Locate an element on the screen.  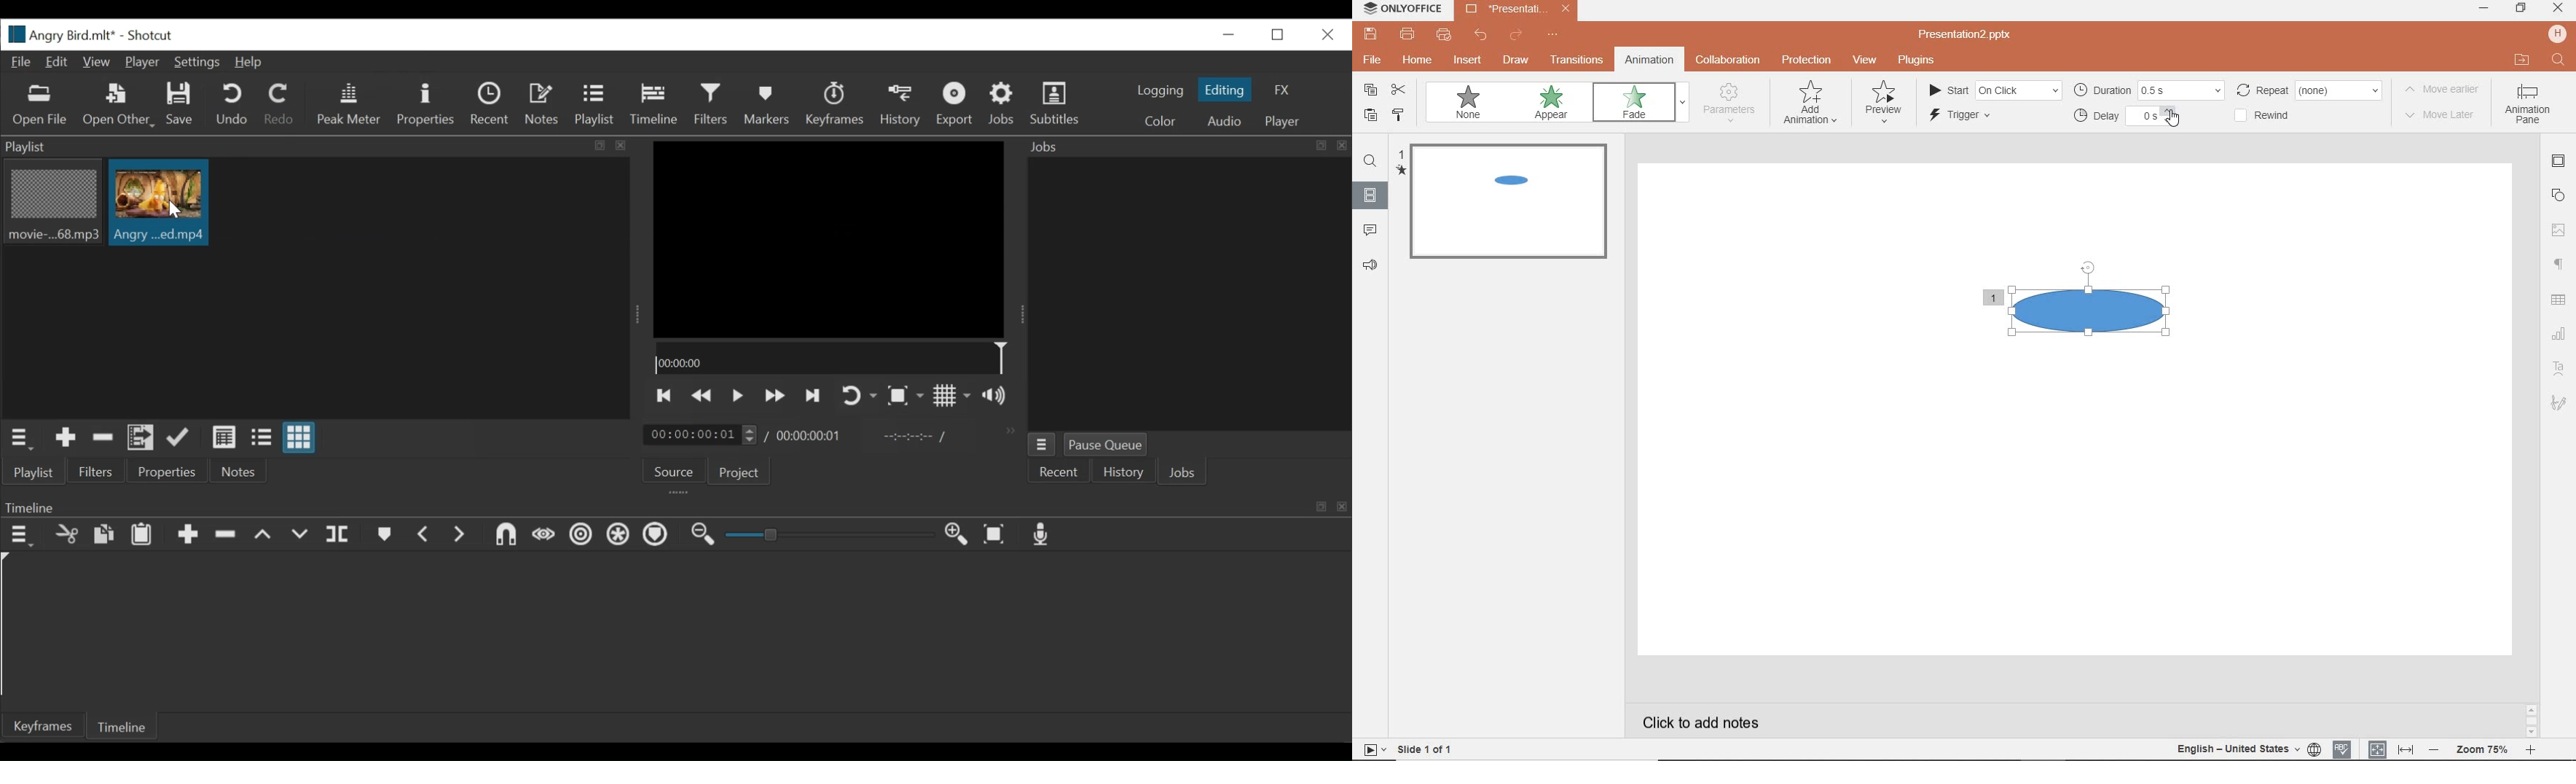
Zoom timeline in is located at coordinates (958, 536).